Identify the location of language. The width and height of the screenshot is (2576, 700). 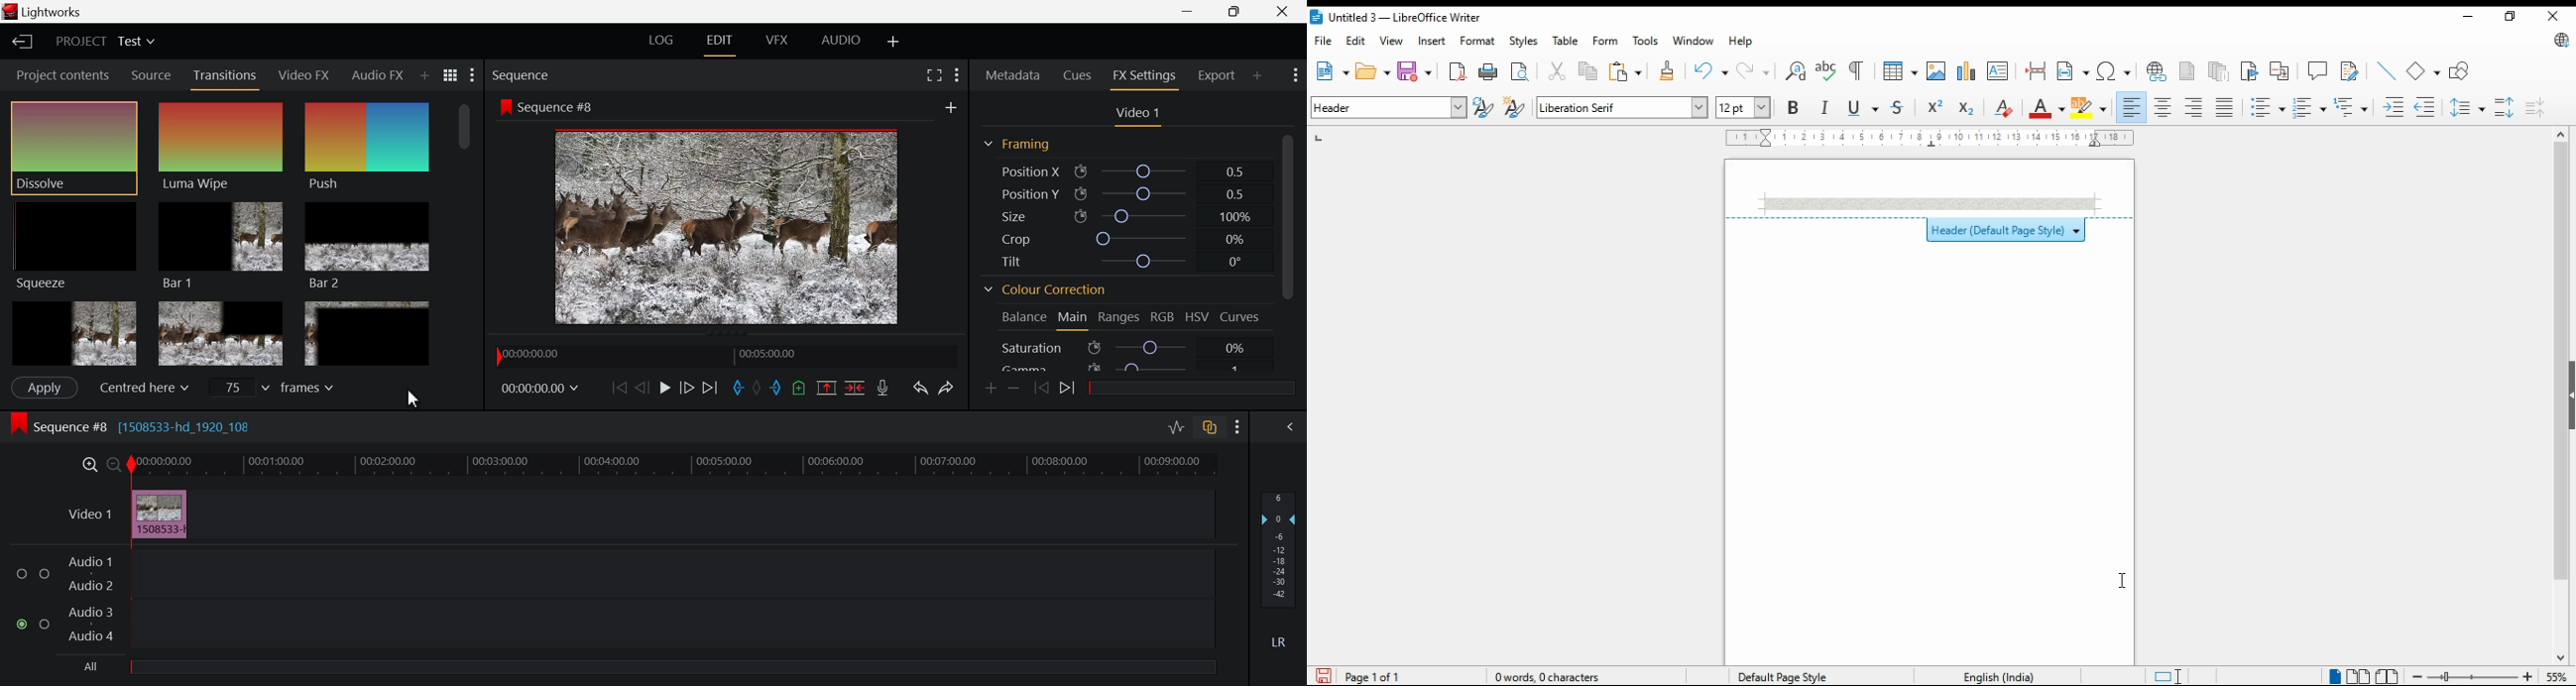
(1997, 675).